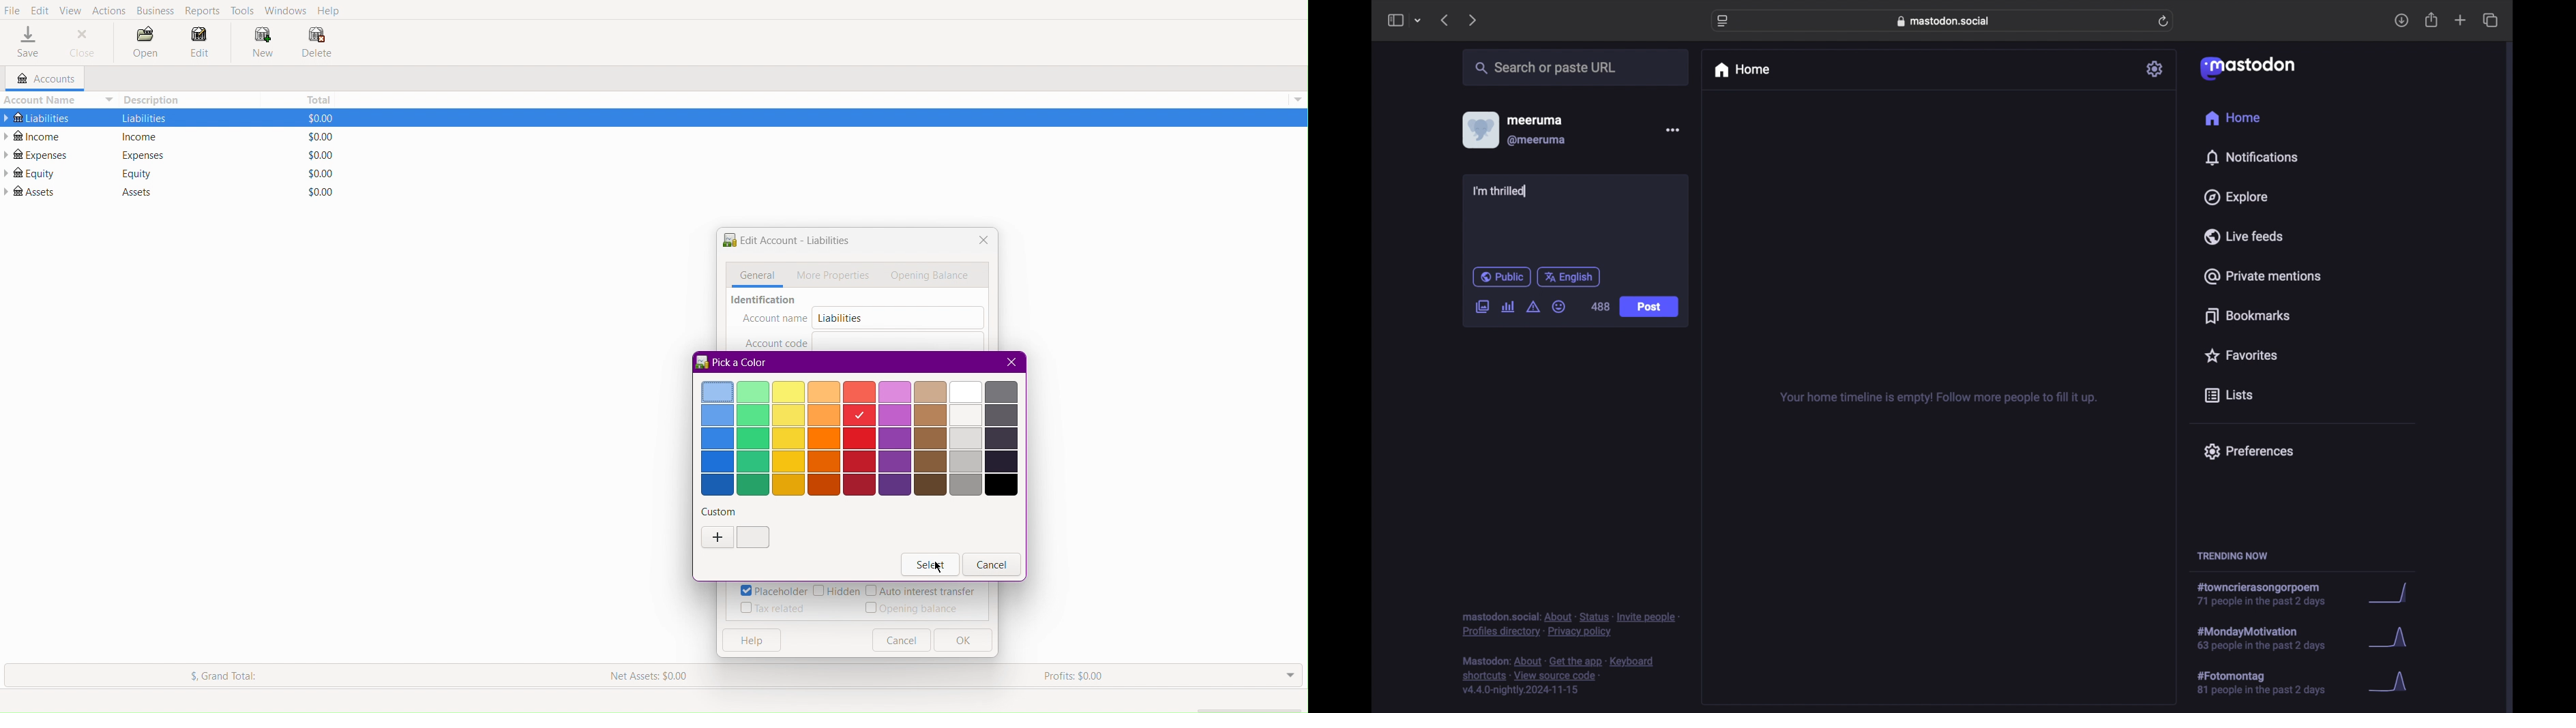  Describe the element at coordinates (2267, 594) in the screenshot. I see `hashtag trend` at that location.